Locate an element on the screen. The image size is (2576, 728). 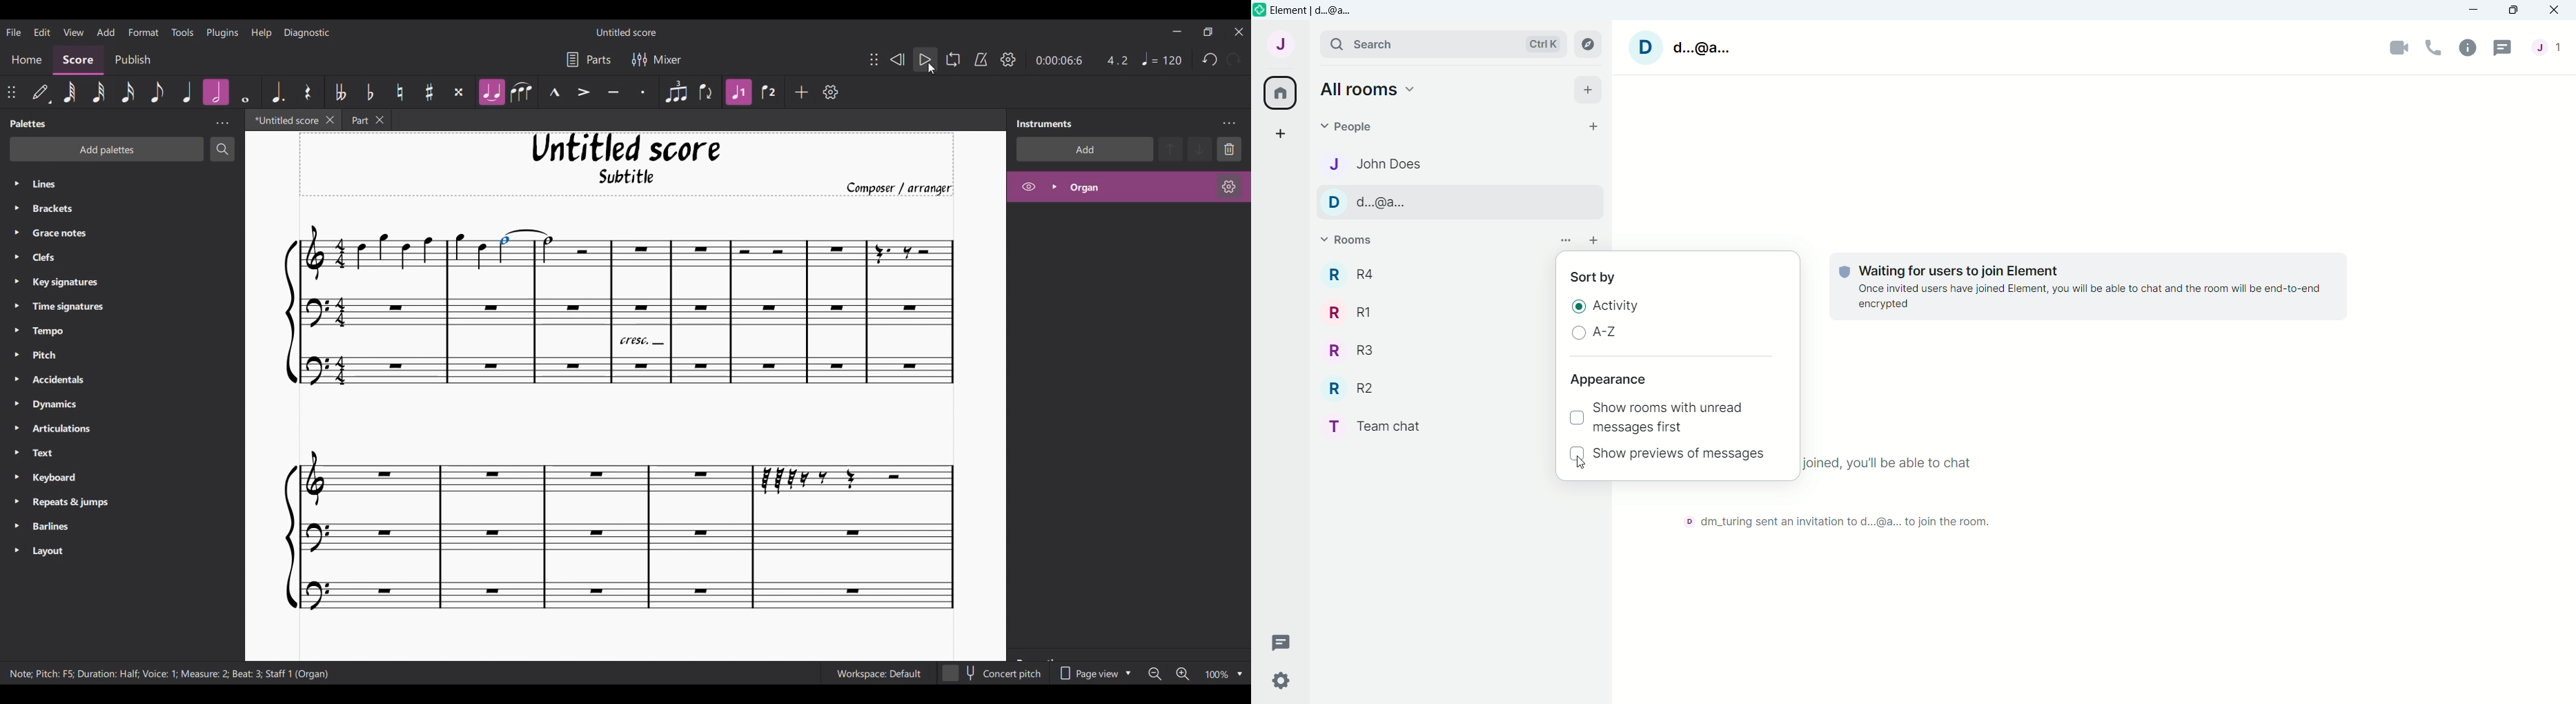
Check box is located at coordinates (1575, 416).